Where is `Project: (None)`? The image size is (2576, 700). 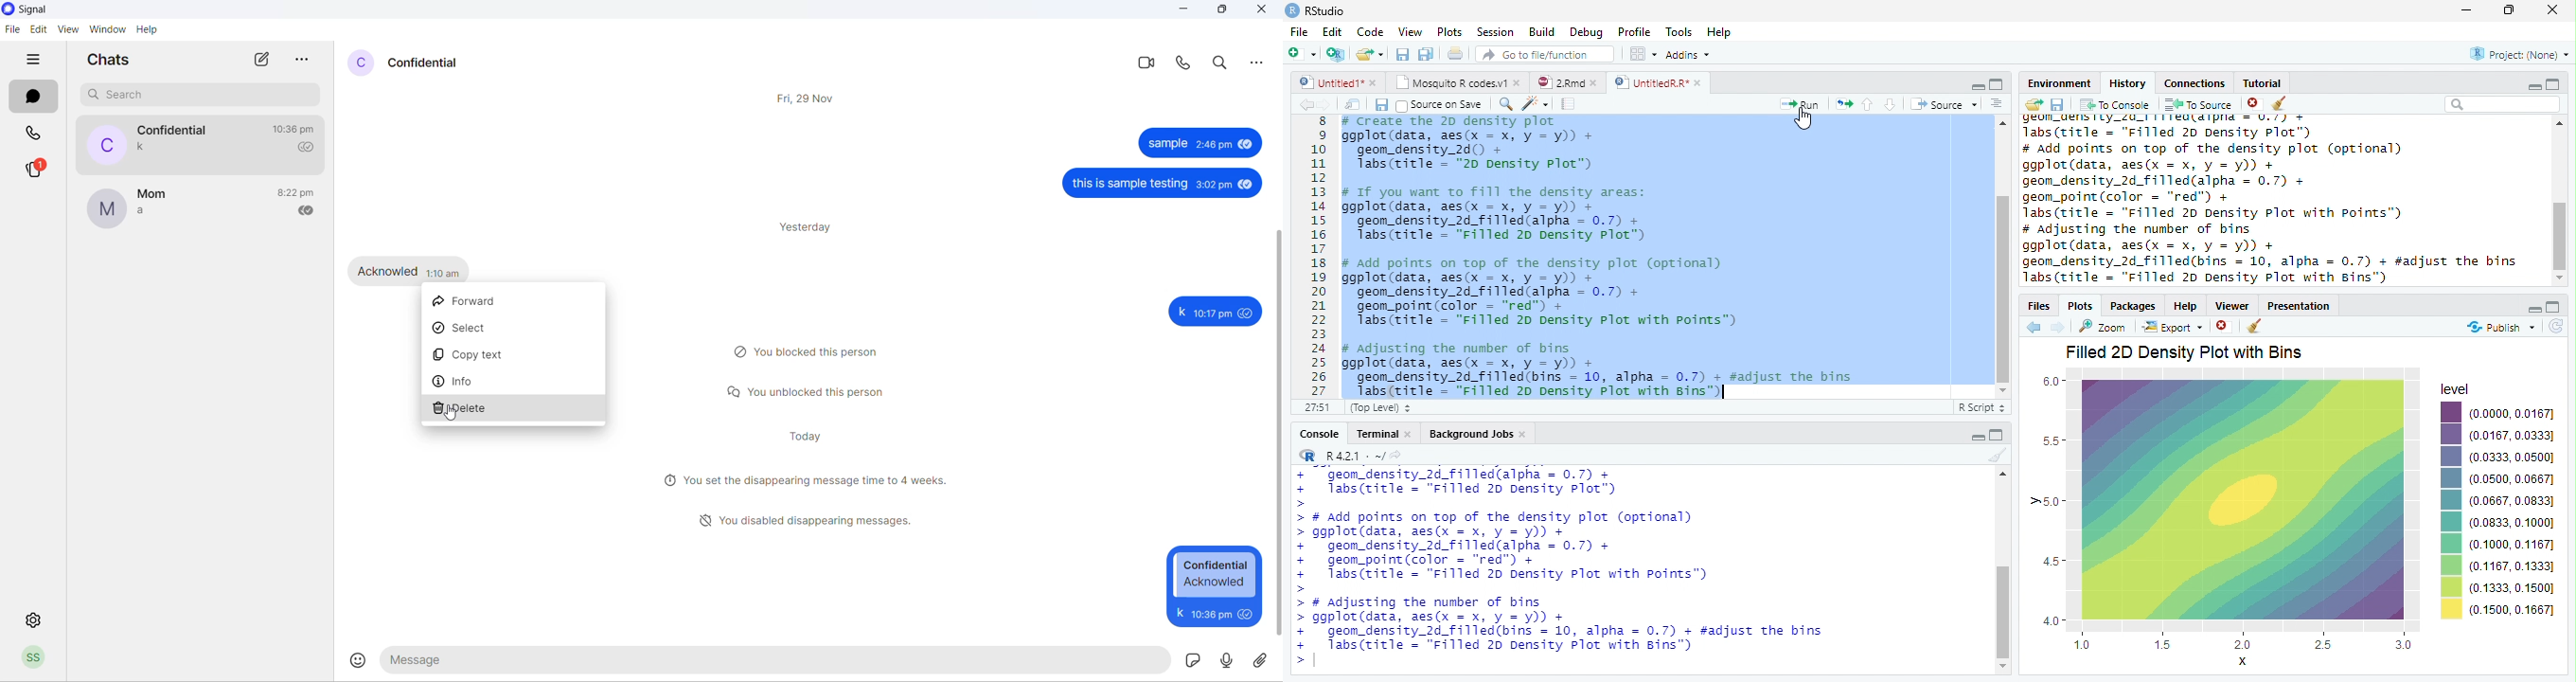 Project: (None) is located at coordinates (2518, 54).